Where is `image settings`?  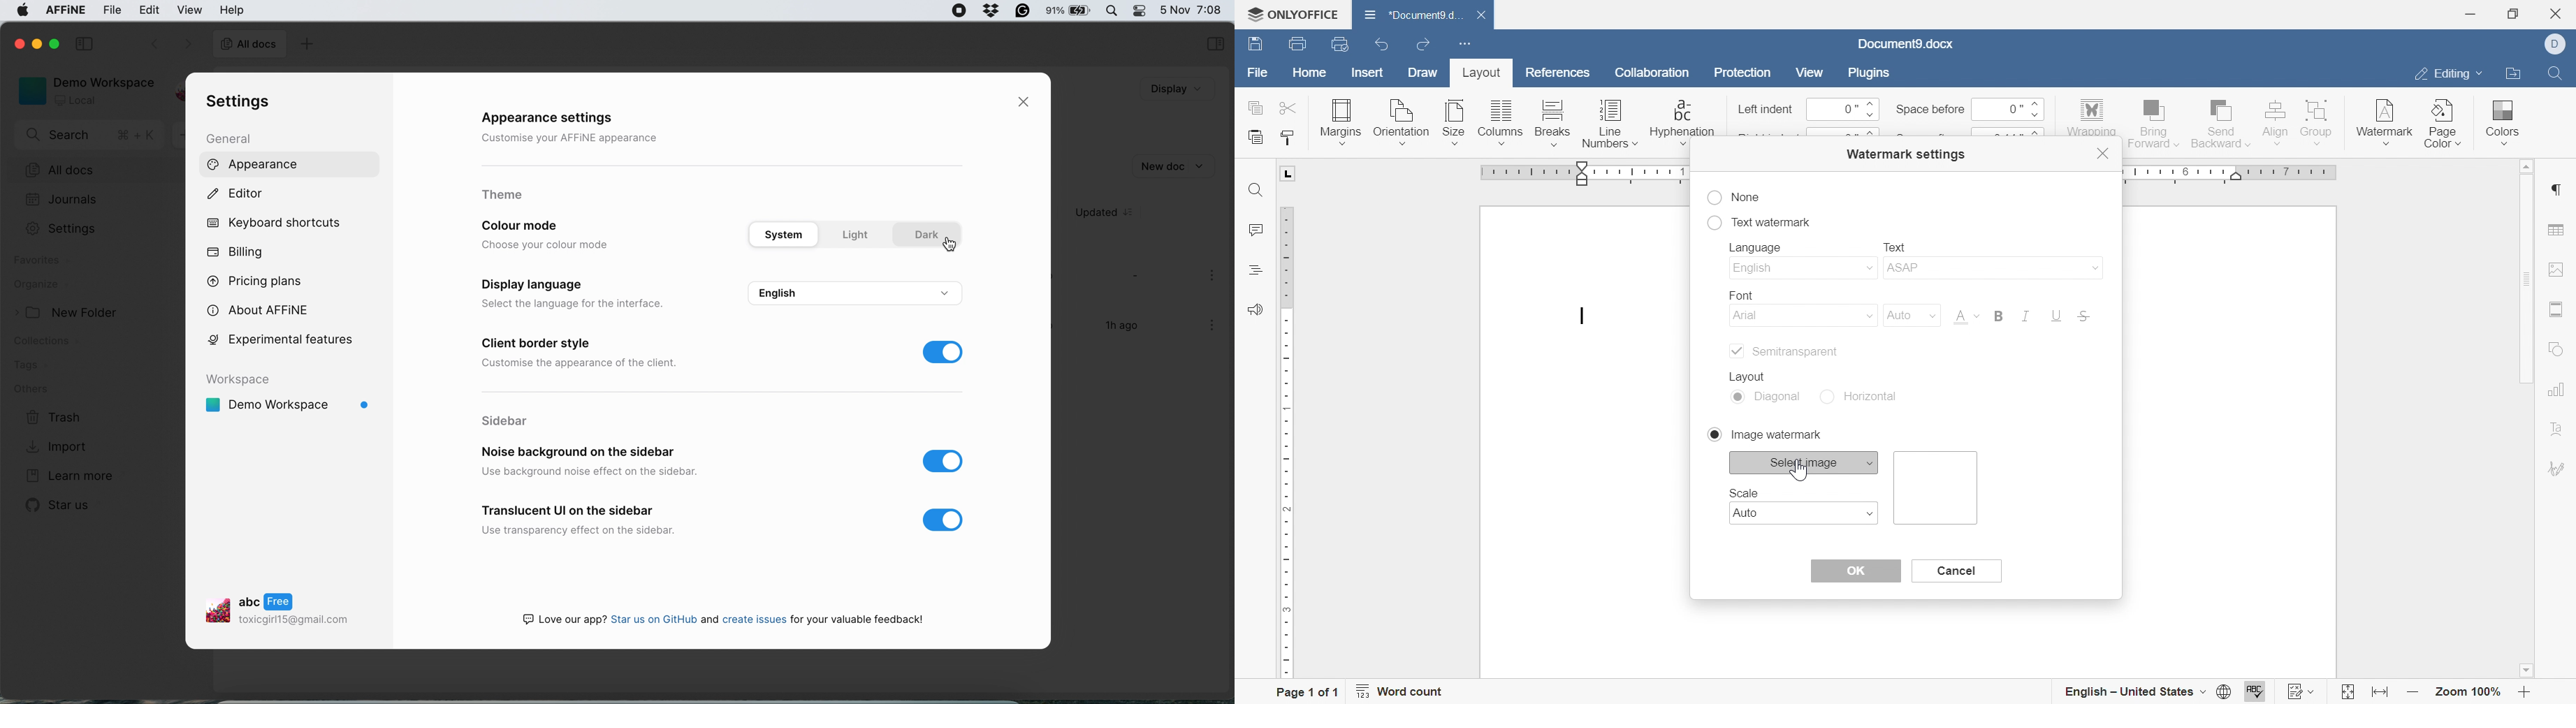
image settings is located at coordinates (2556, 269).